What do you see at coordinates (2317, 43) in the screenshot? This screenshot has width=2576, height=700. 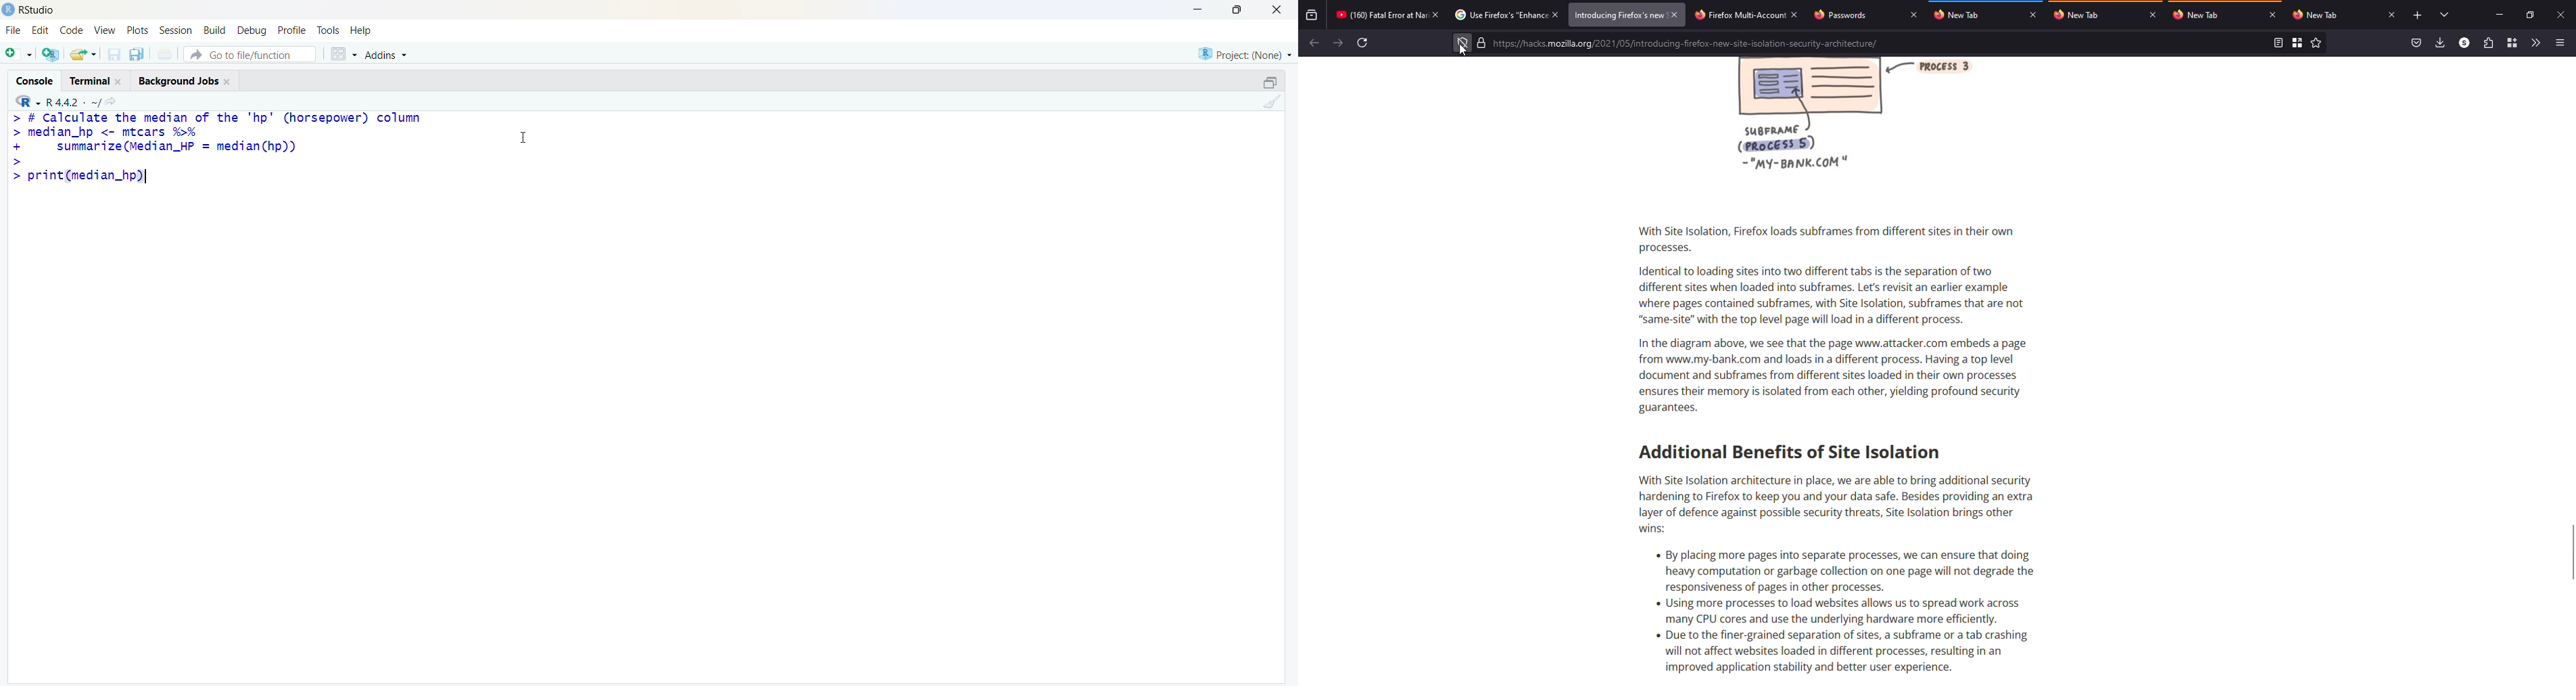 I see `favorites` at bounding box center [2317, 43].